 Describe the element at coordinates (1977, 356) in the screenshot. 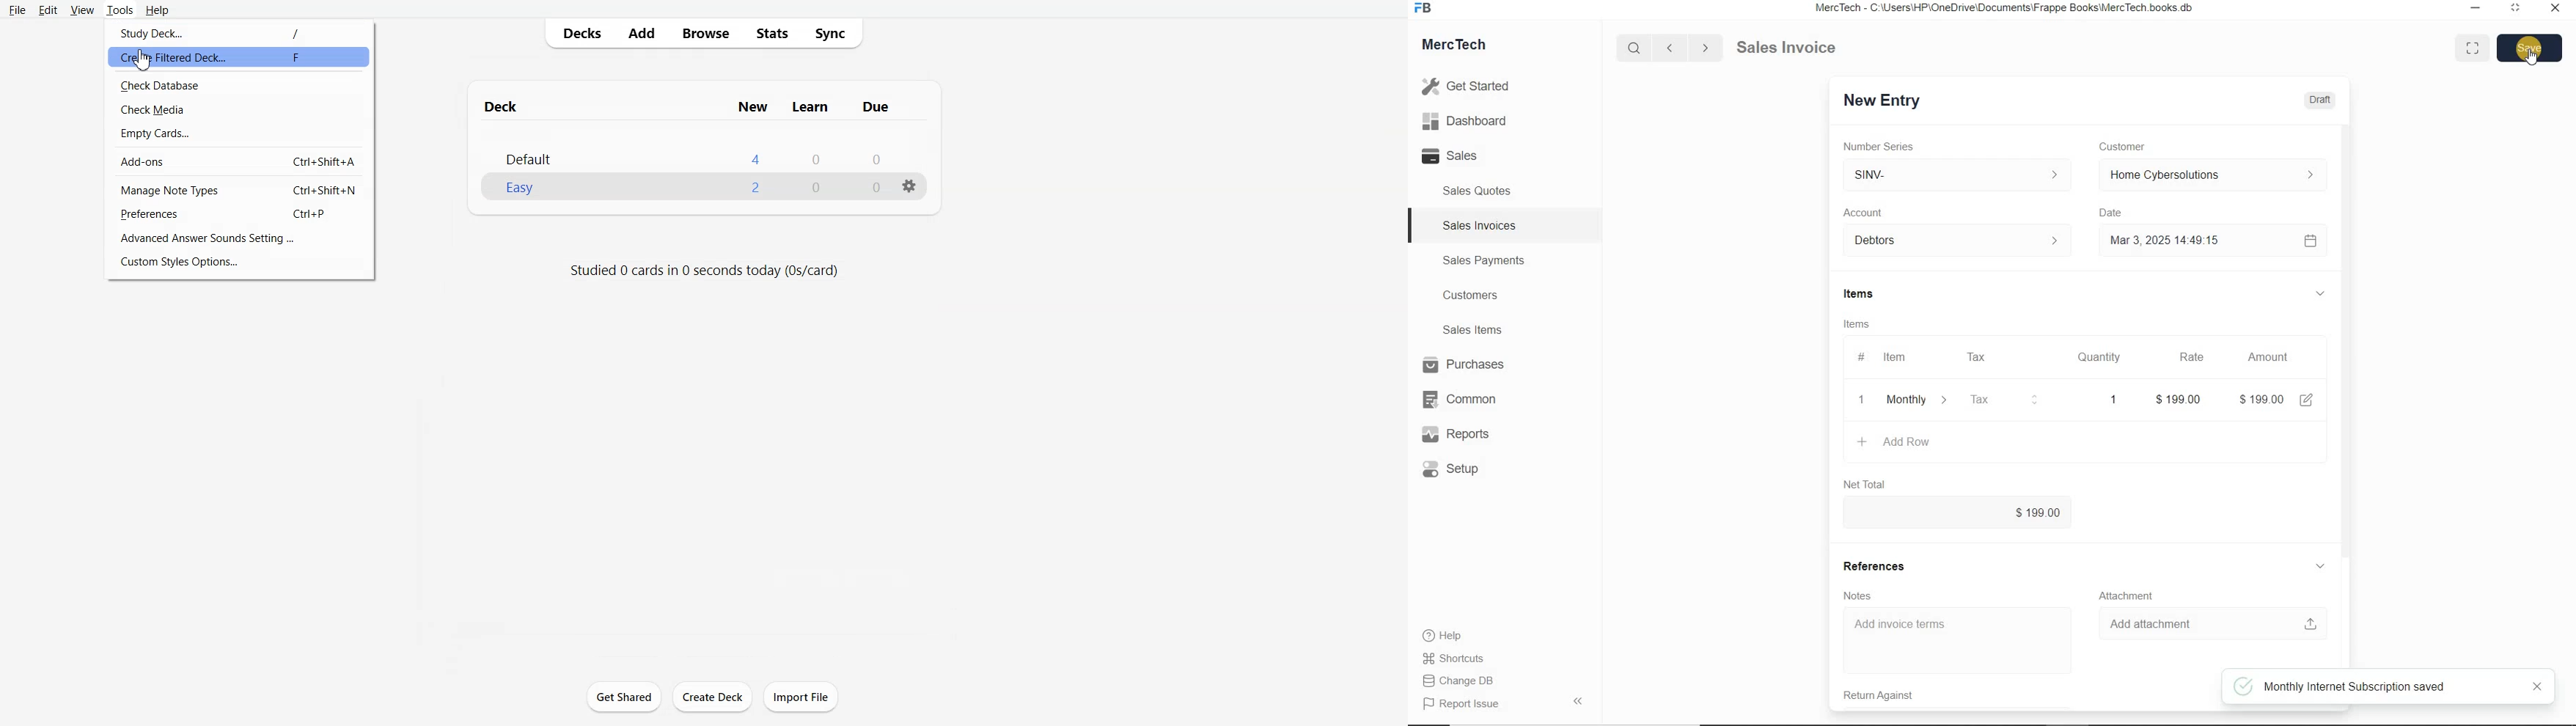

I see `Tax` at that location.